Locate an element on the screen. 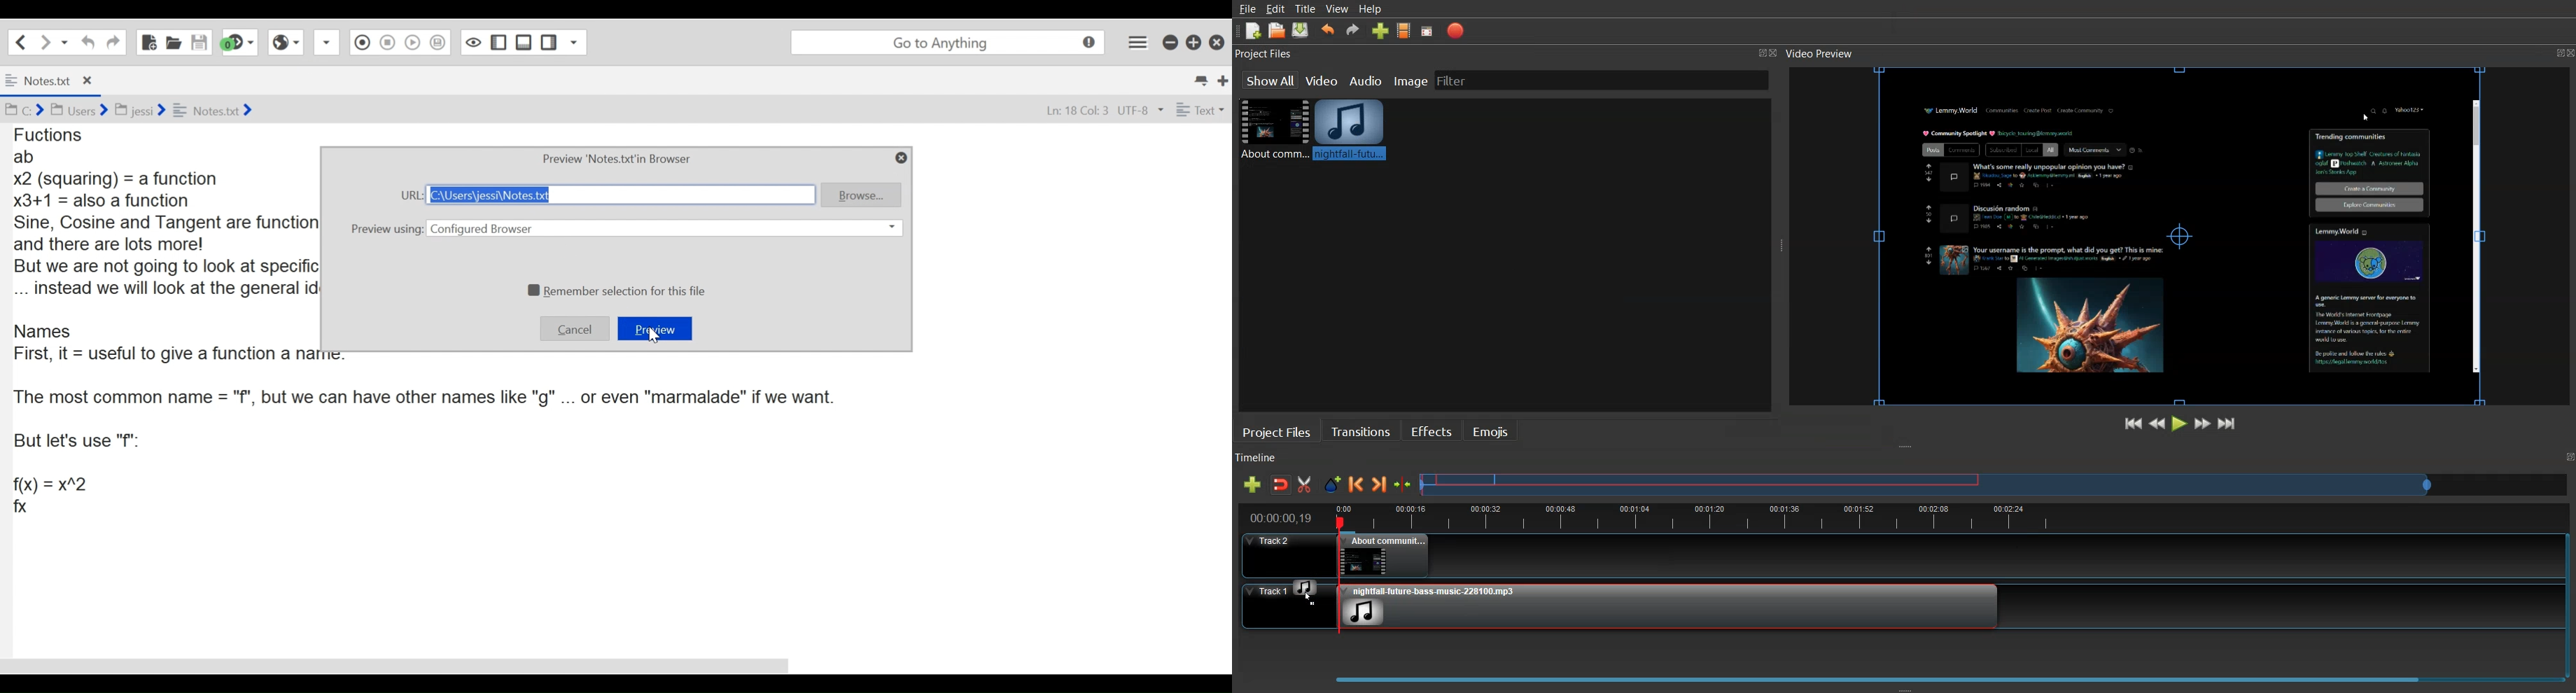 The image size is (2576, 700). Emojis is located at coordinates (1492, 430).